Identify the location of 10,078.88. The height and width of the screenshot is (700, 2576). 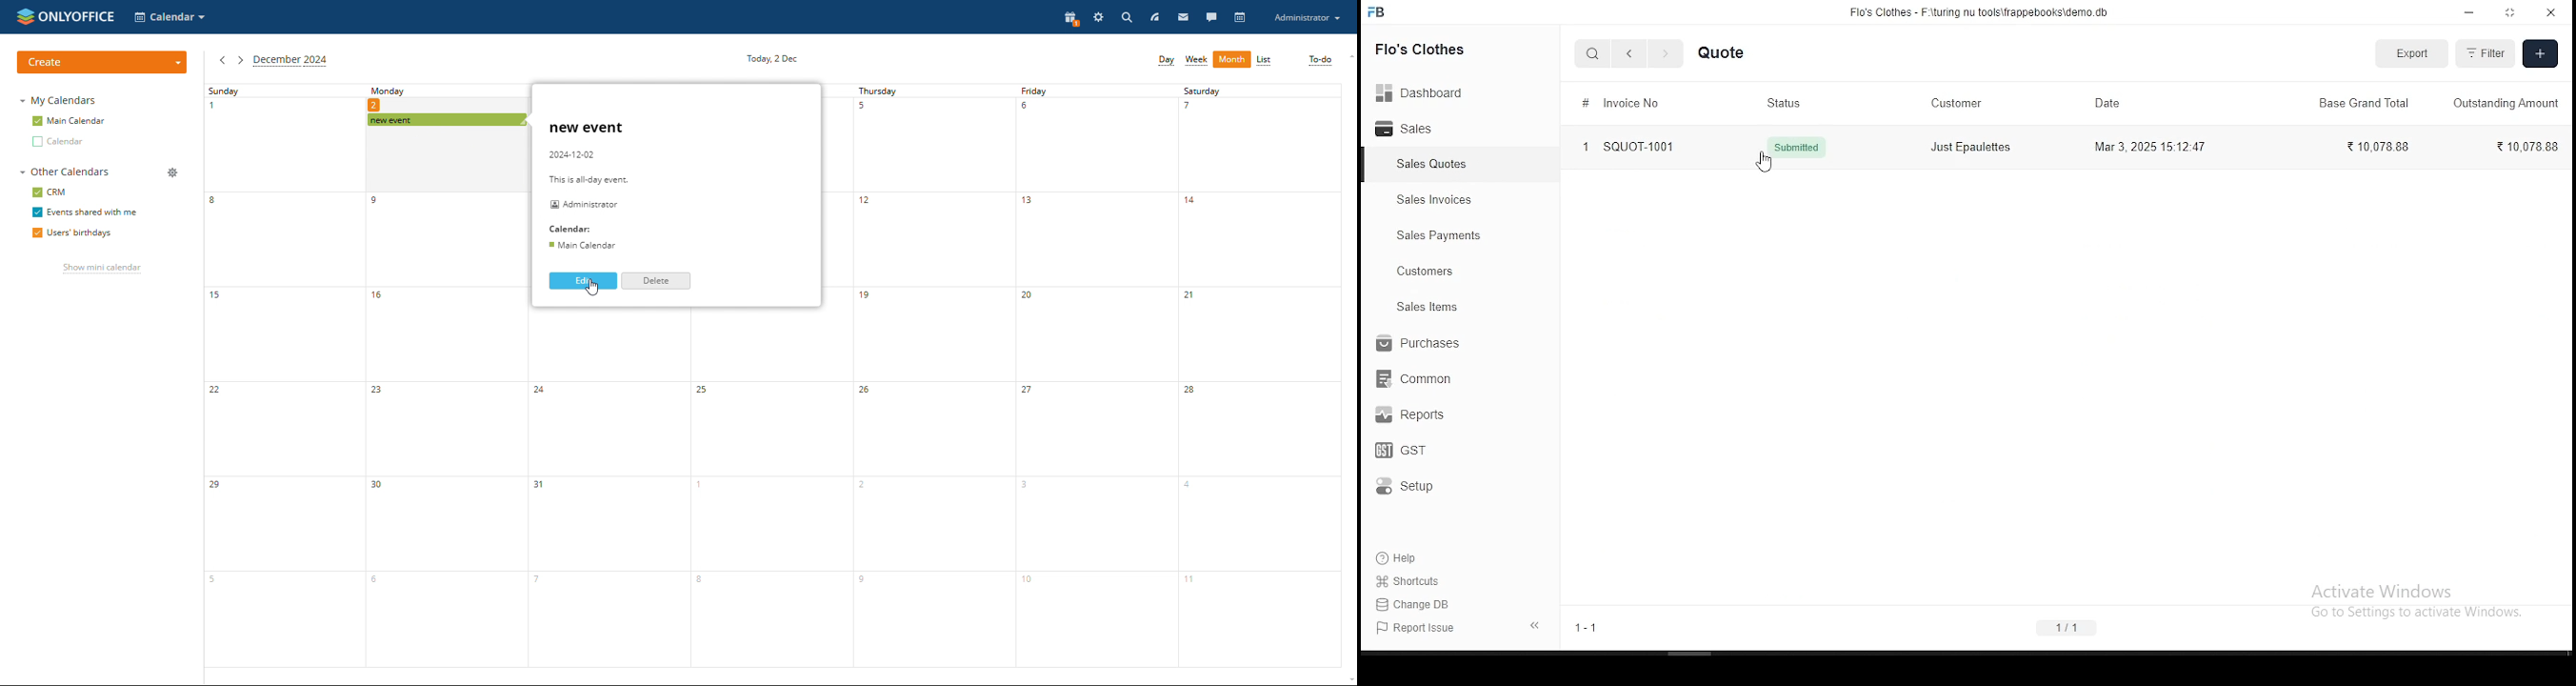
(2526, 148).